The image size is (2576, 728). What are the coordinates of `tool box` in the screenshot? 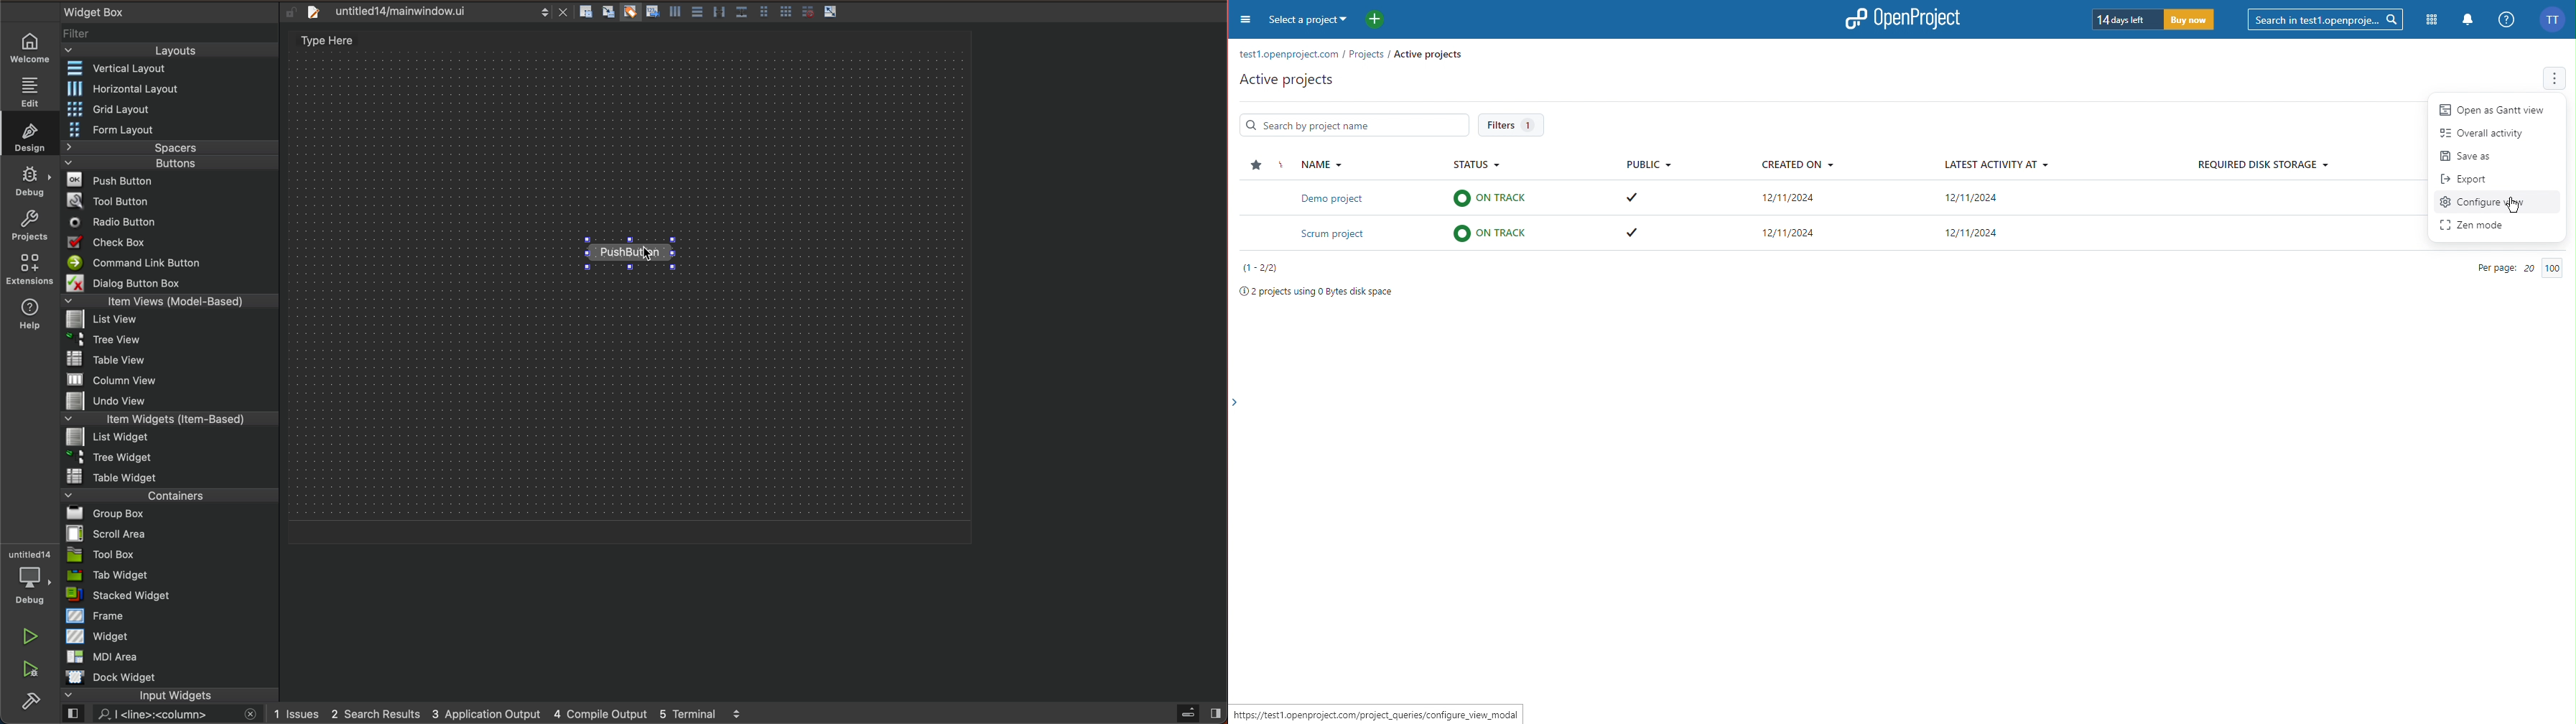 It's located at (173, 555).